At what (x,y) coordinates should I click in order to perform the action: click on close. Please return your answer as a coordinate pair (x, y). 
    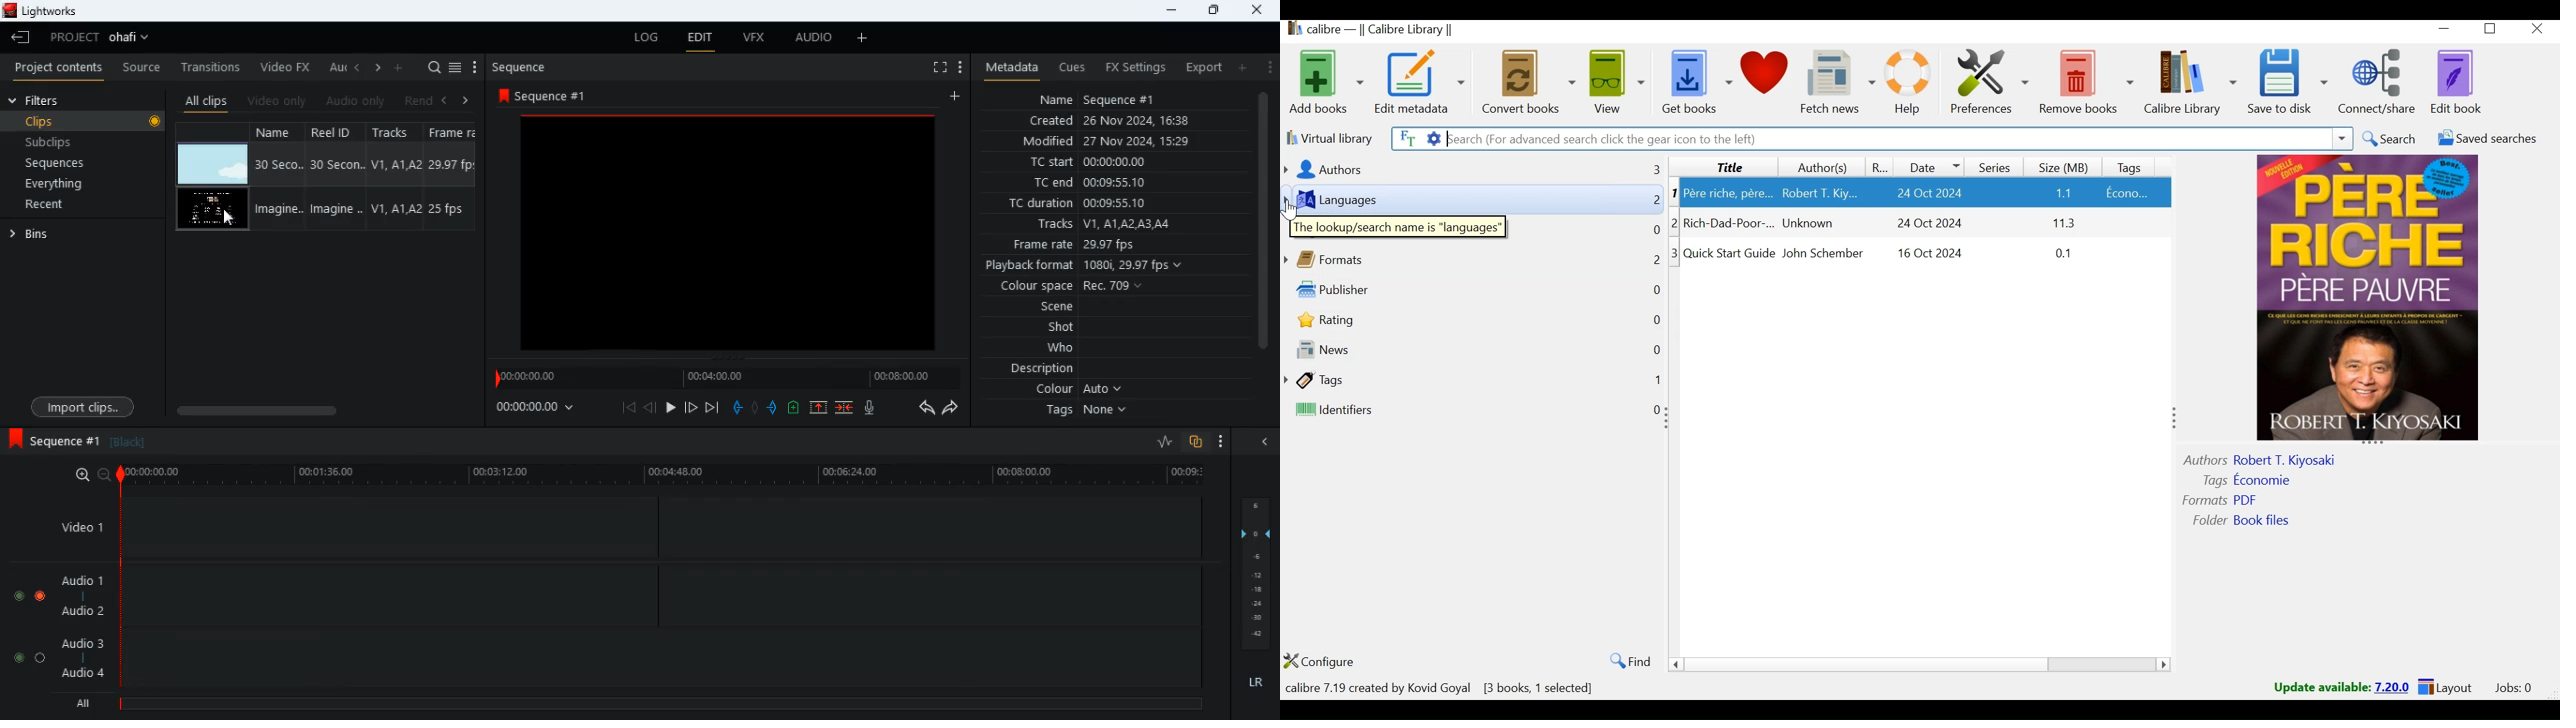
    Looking at the image, I should click on (1269, 443).